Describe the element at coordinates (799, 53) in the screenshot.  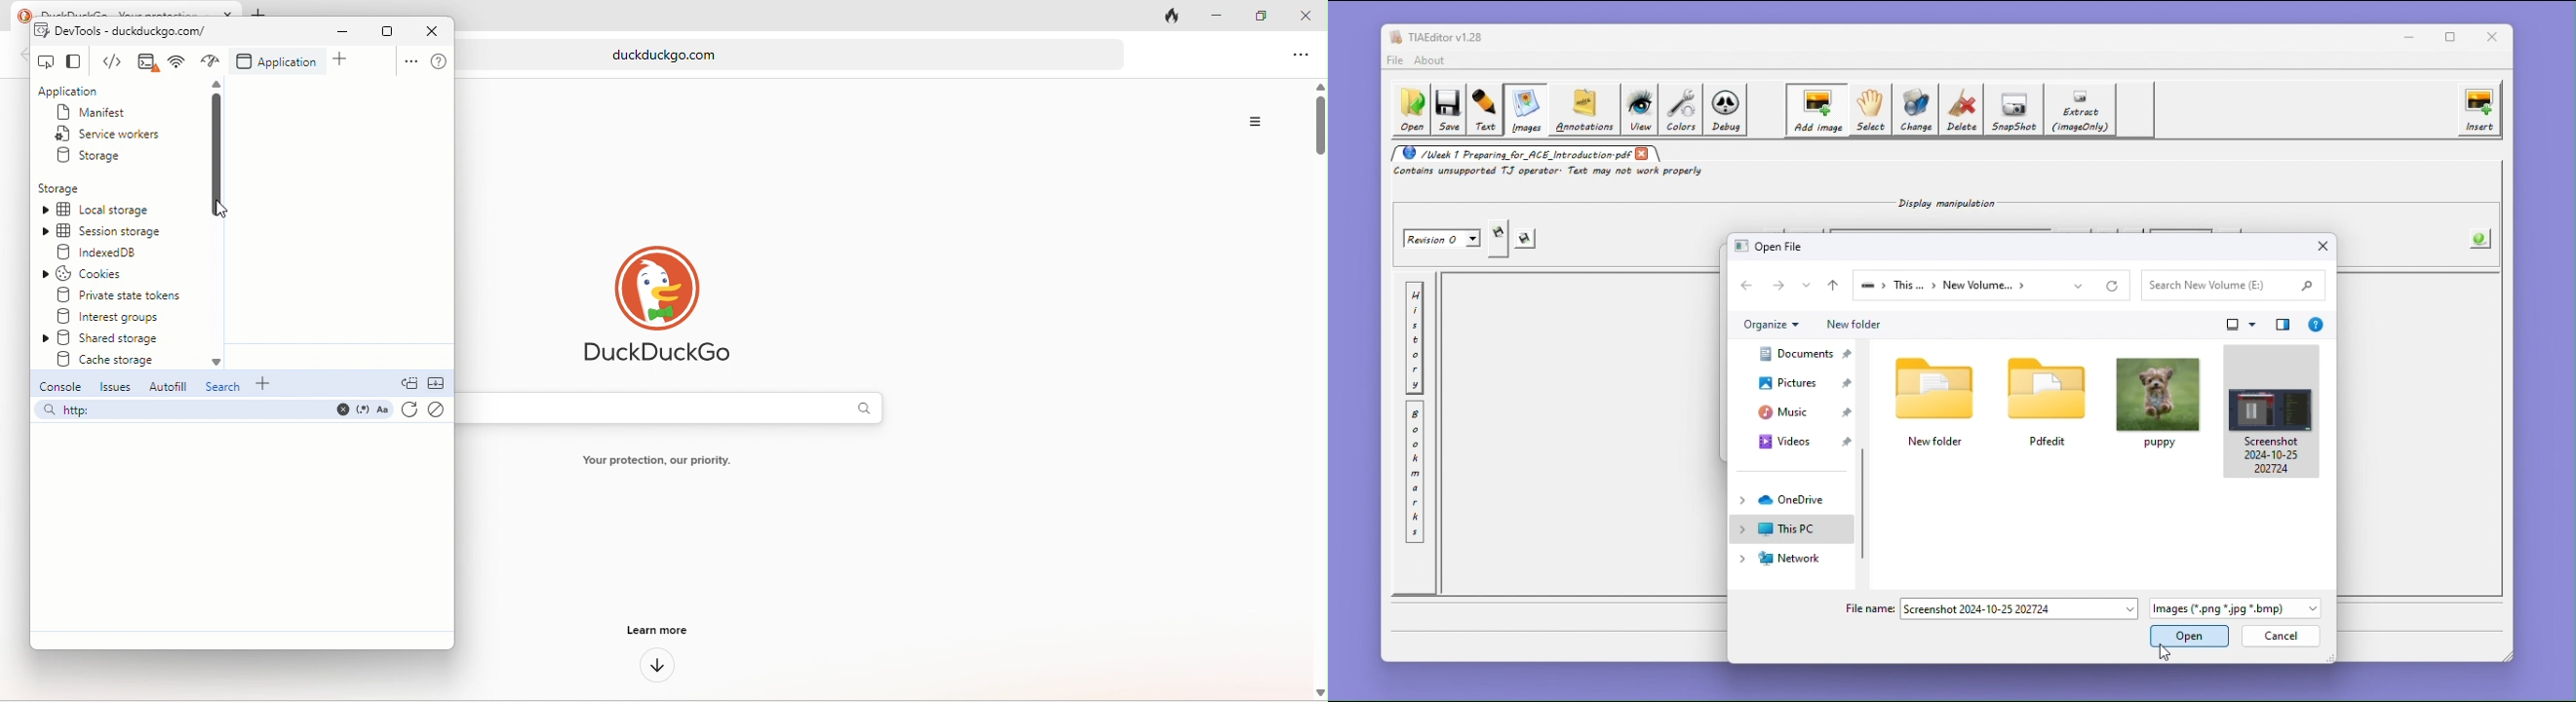
I see `web link` at that location.